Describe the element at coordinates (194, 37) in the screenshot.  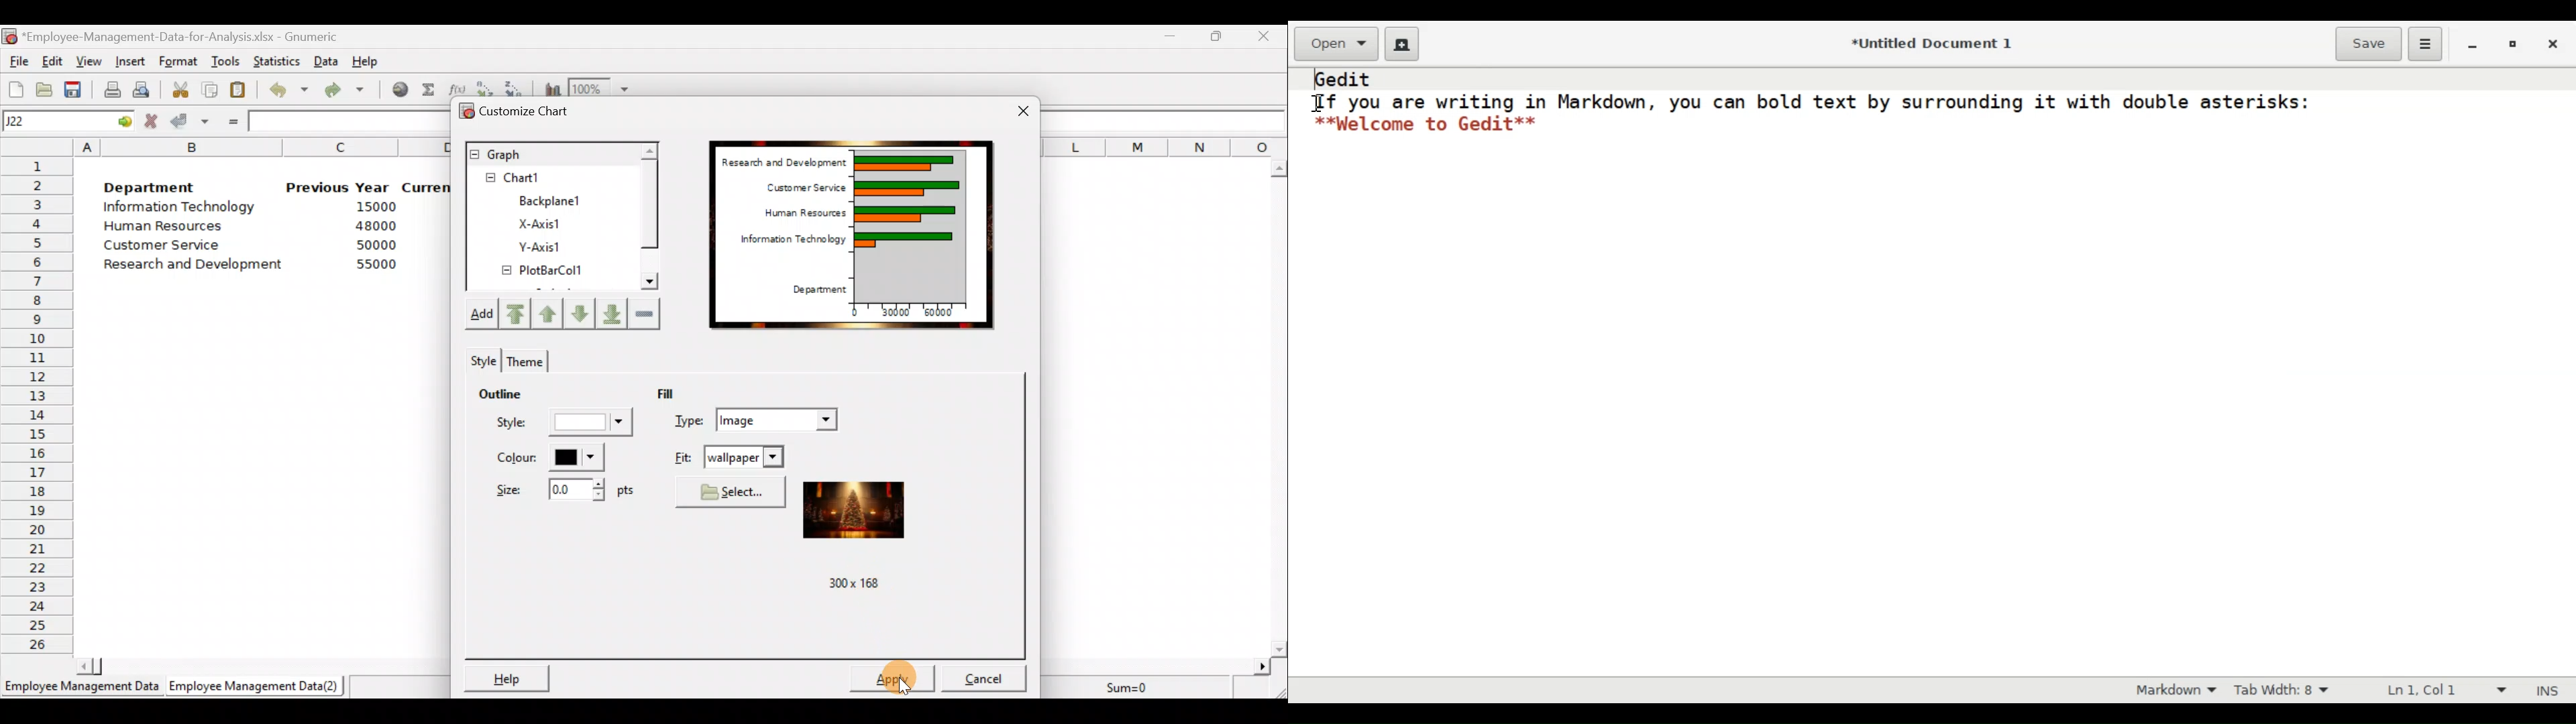
I see `‘Employee-Management-Data-for-Analysis.xlsx - Gnumeric` at that location.